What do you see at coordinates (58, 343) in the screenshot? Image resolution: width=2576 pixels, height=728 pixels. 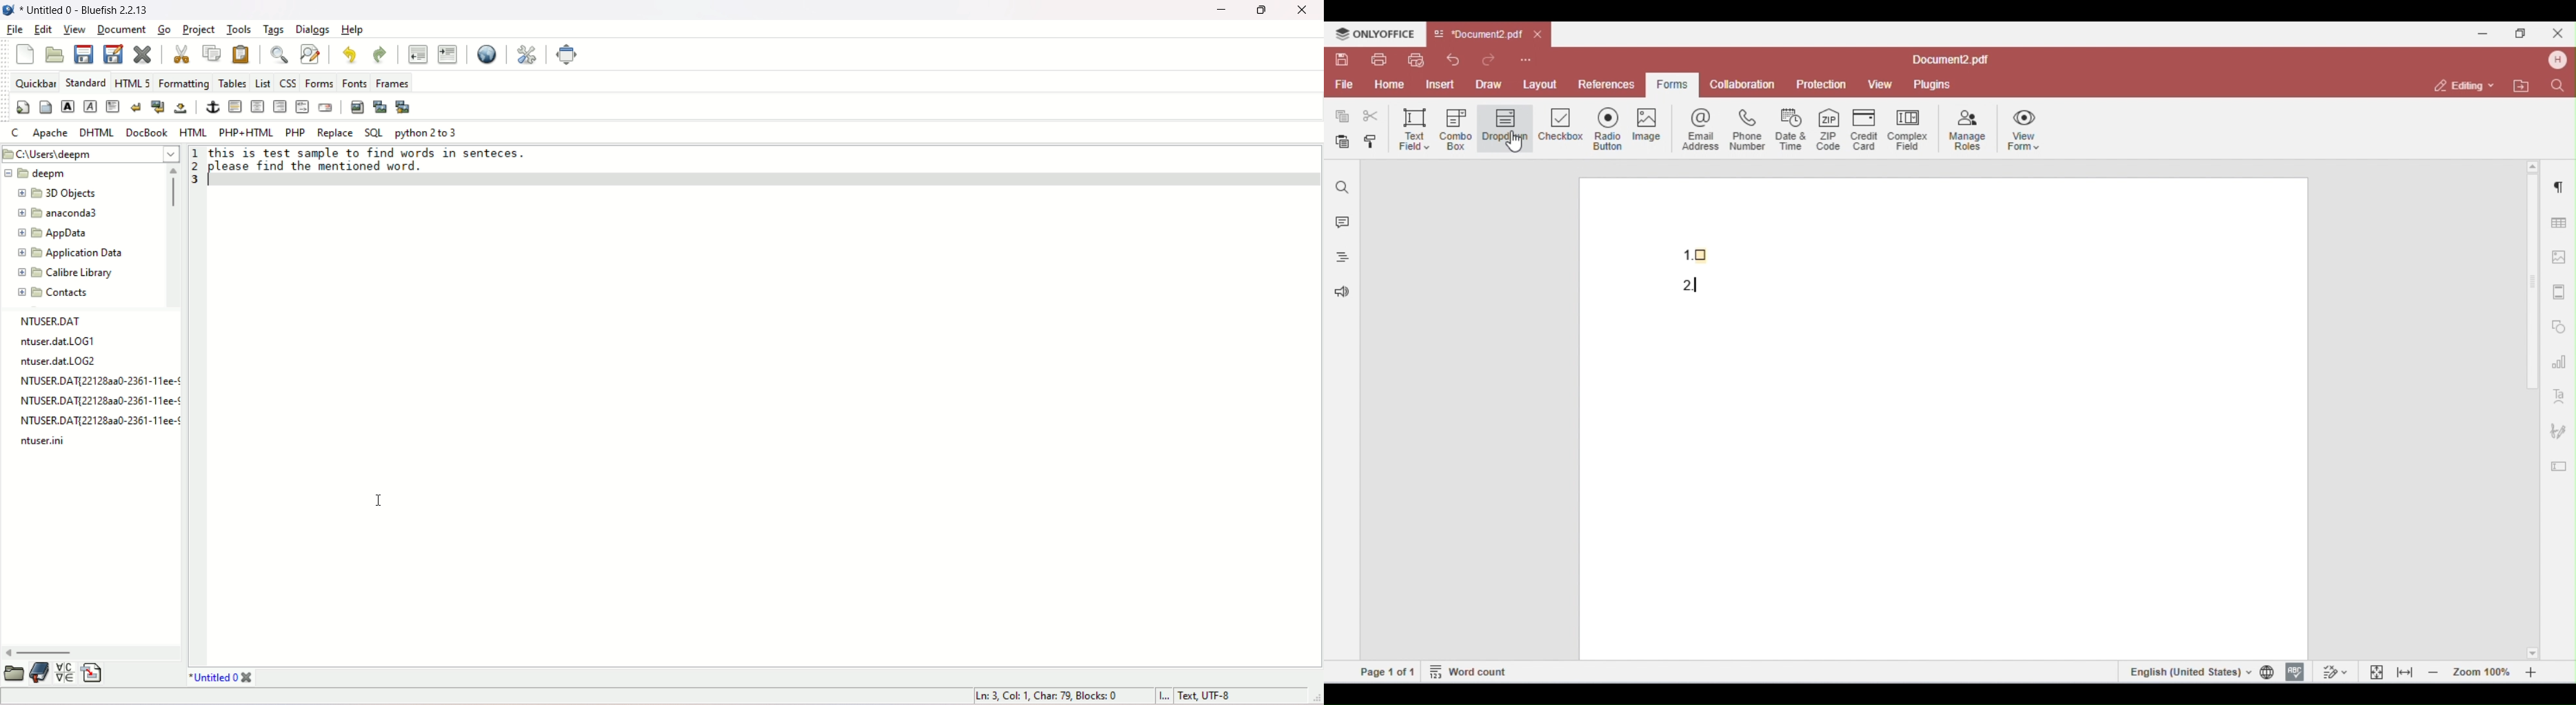 I see `ntuser.dat.LOG1` at bounding box center [58, 343].